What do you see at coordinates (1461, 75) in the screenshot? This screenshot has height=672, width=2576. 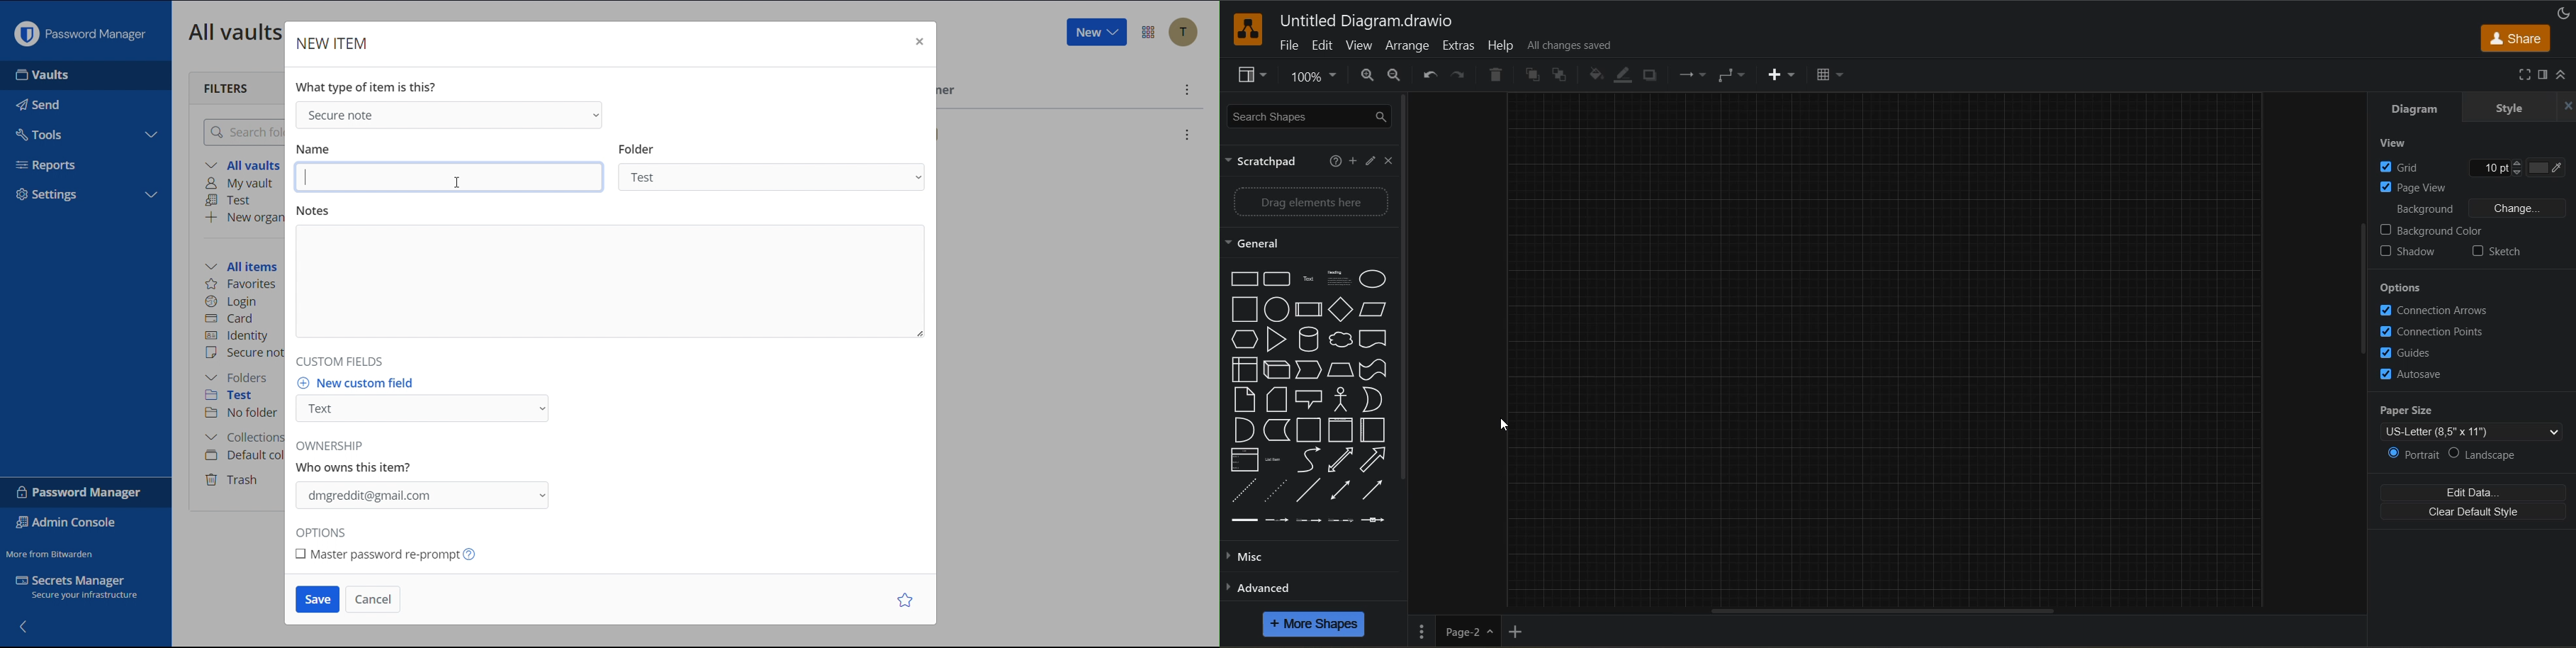 I see `redo` at bounding box center [1461, 75].